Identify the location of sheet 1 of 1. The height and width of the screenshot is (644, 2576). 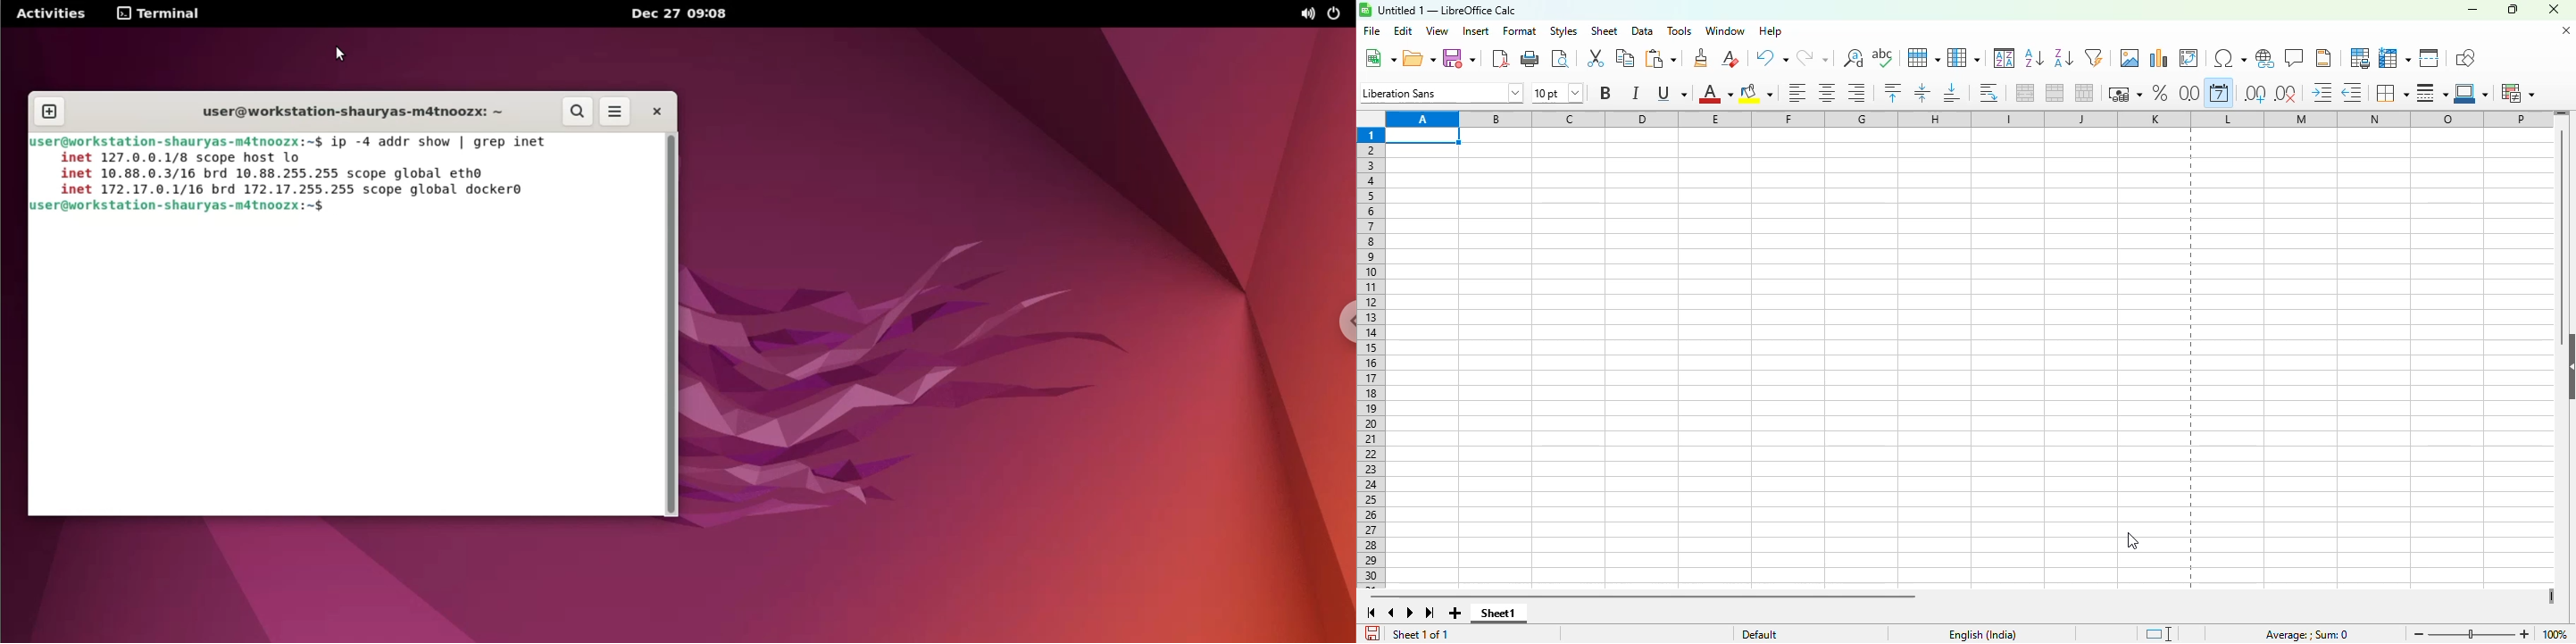
(1419, 634).